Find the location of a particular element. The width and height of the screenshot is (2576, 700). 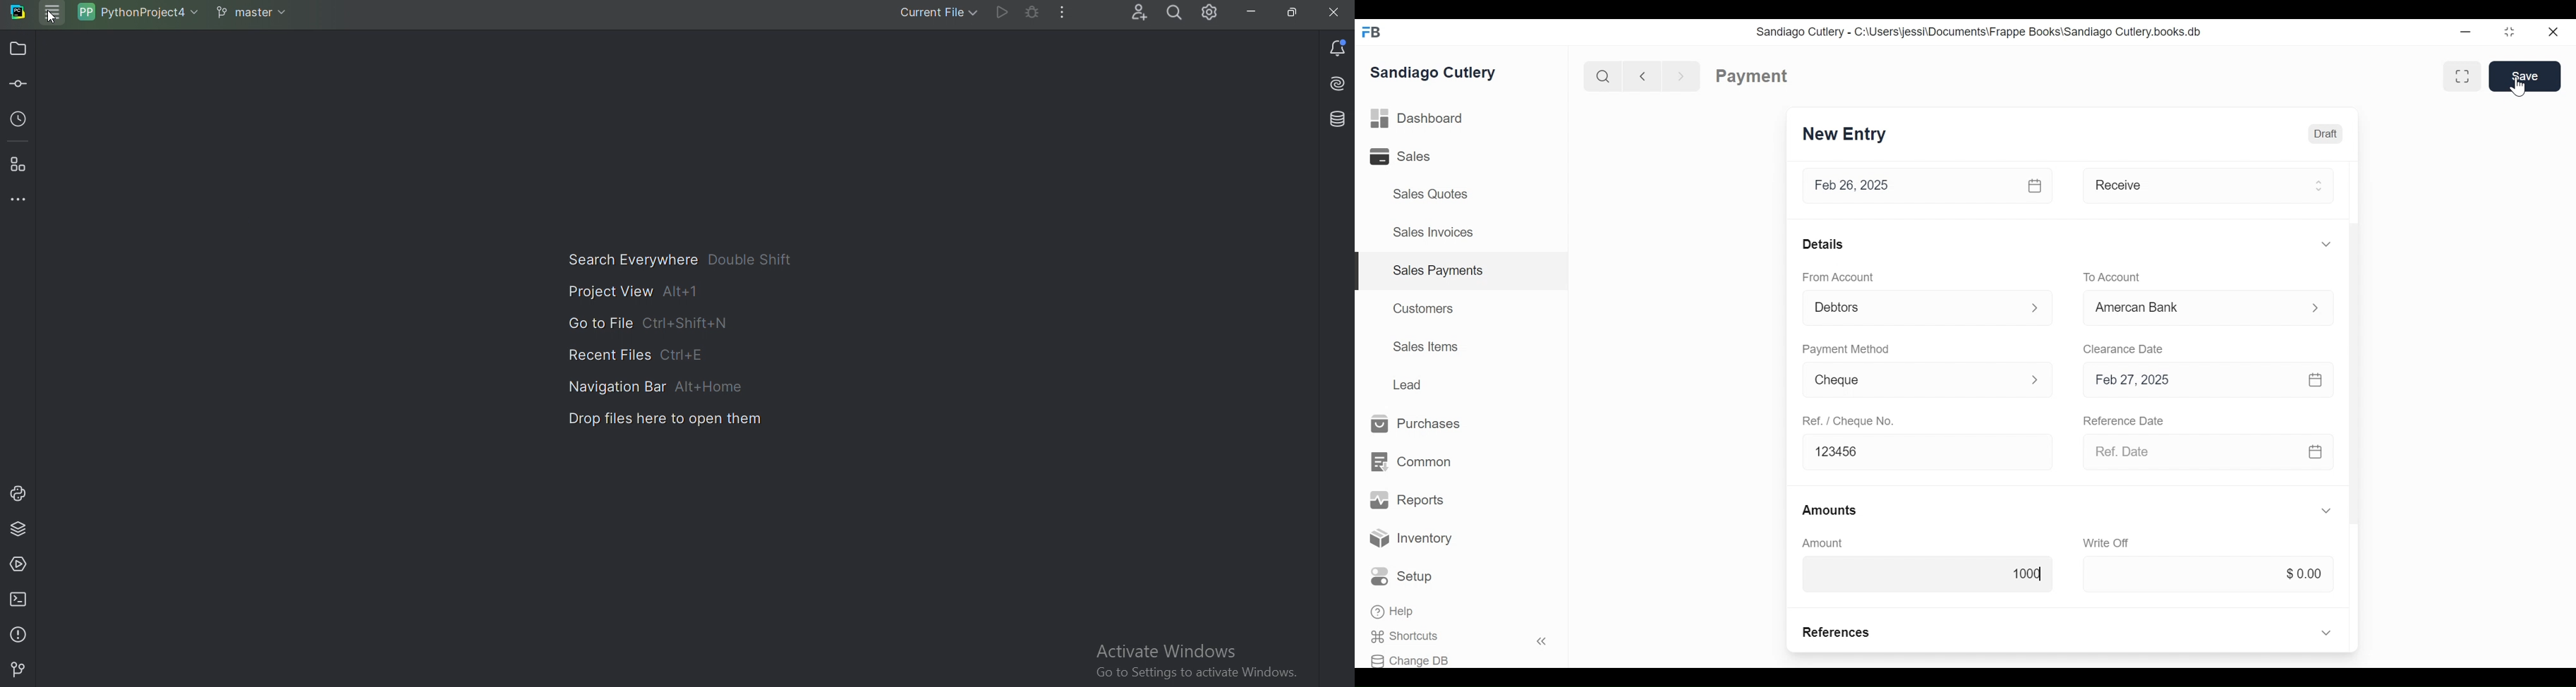

Payment Method is located at coordinates (1845, 348).